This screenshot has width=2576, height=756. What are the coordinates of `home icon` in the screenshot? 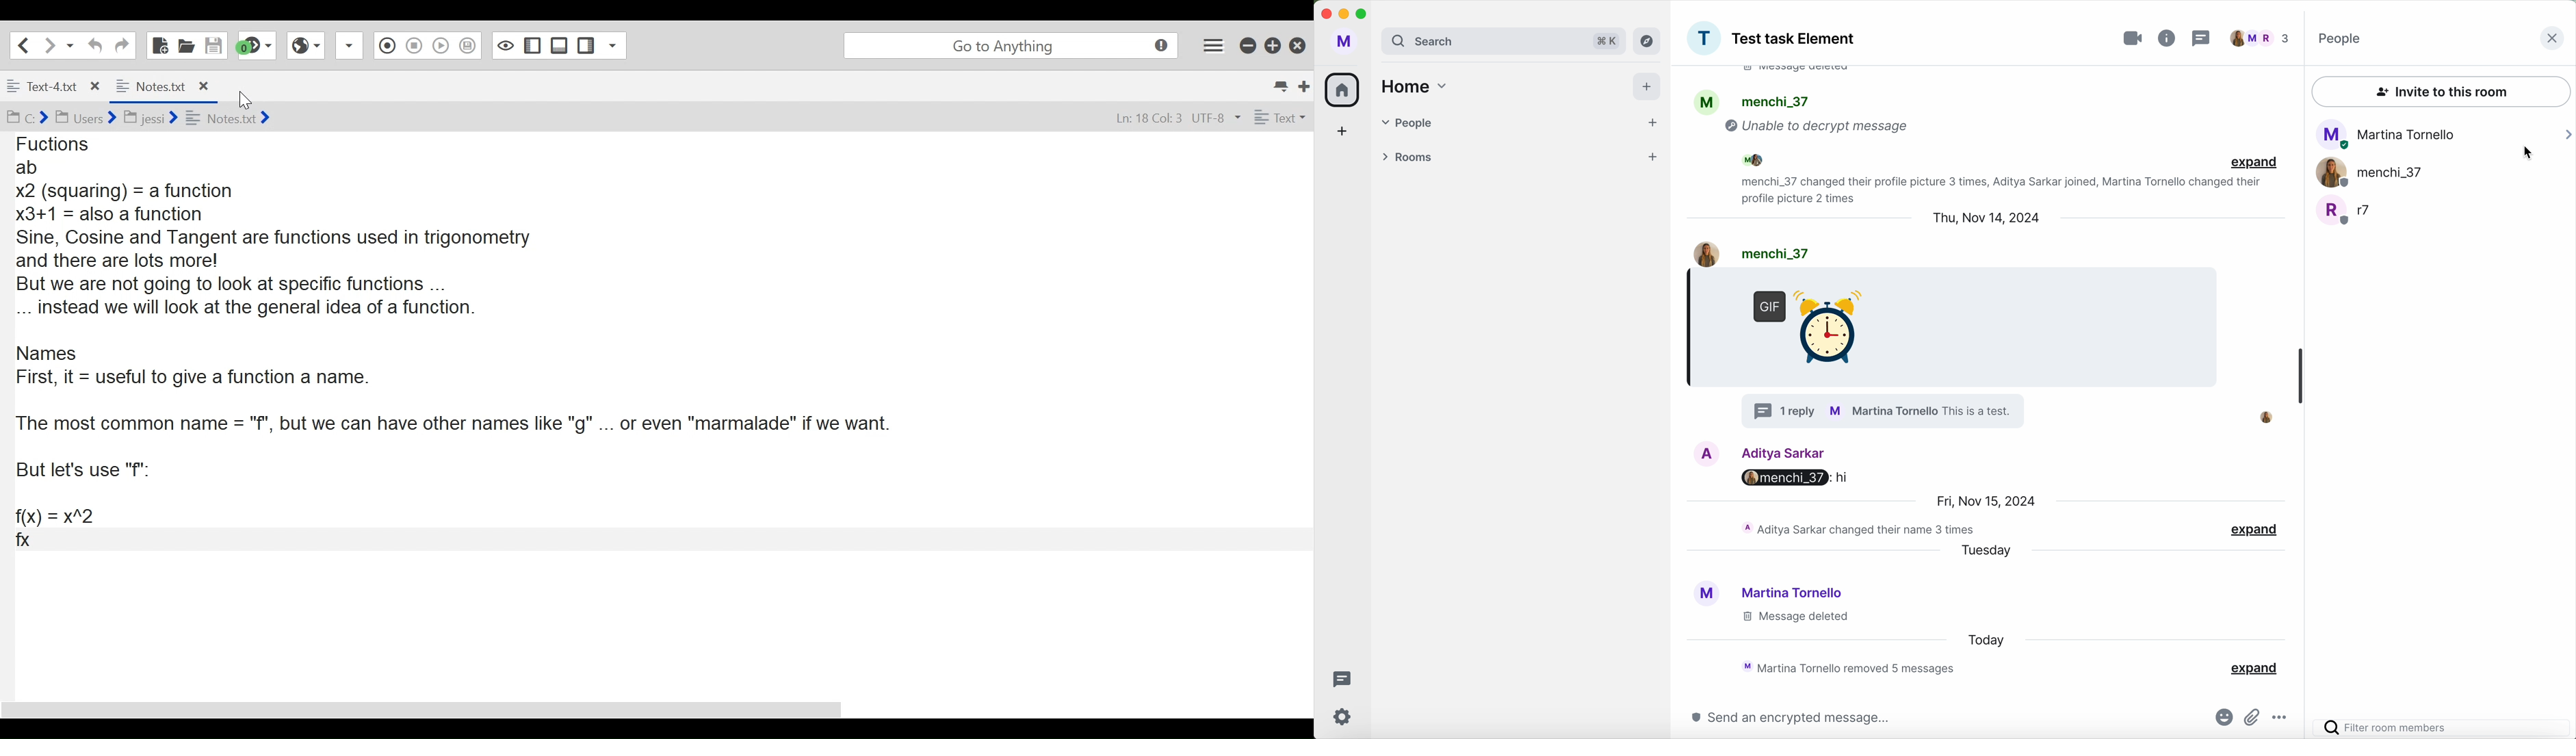 It's located at (1344, 89).